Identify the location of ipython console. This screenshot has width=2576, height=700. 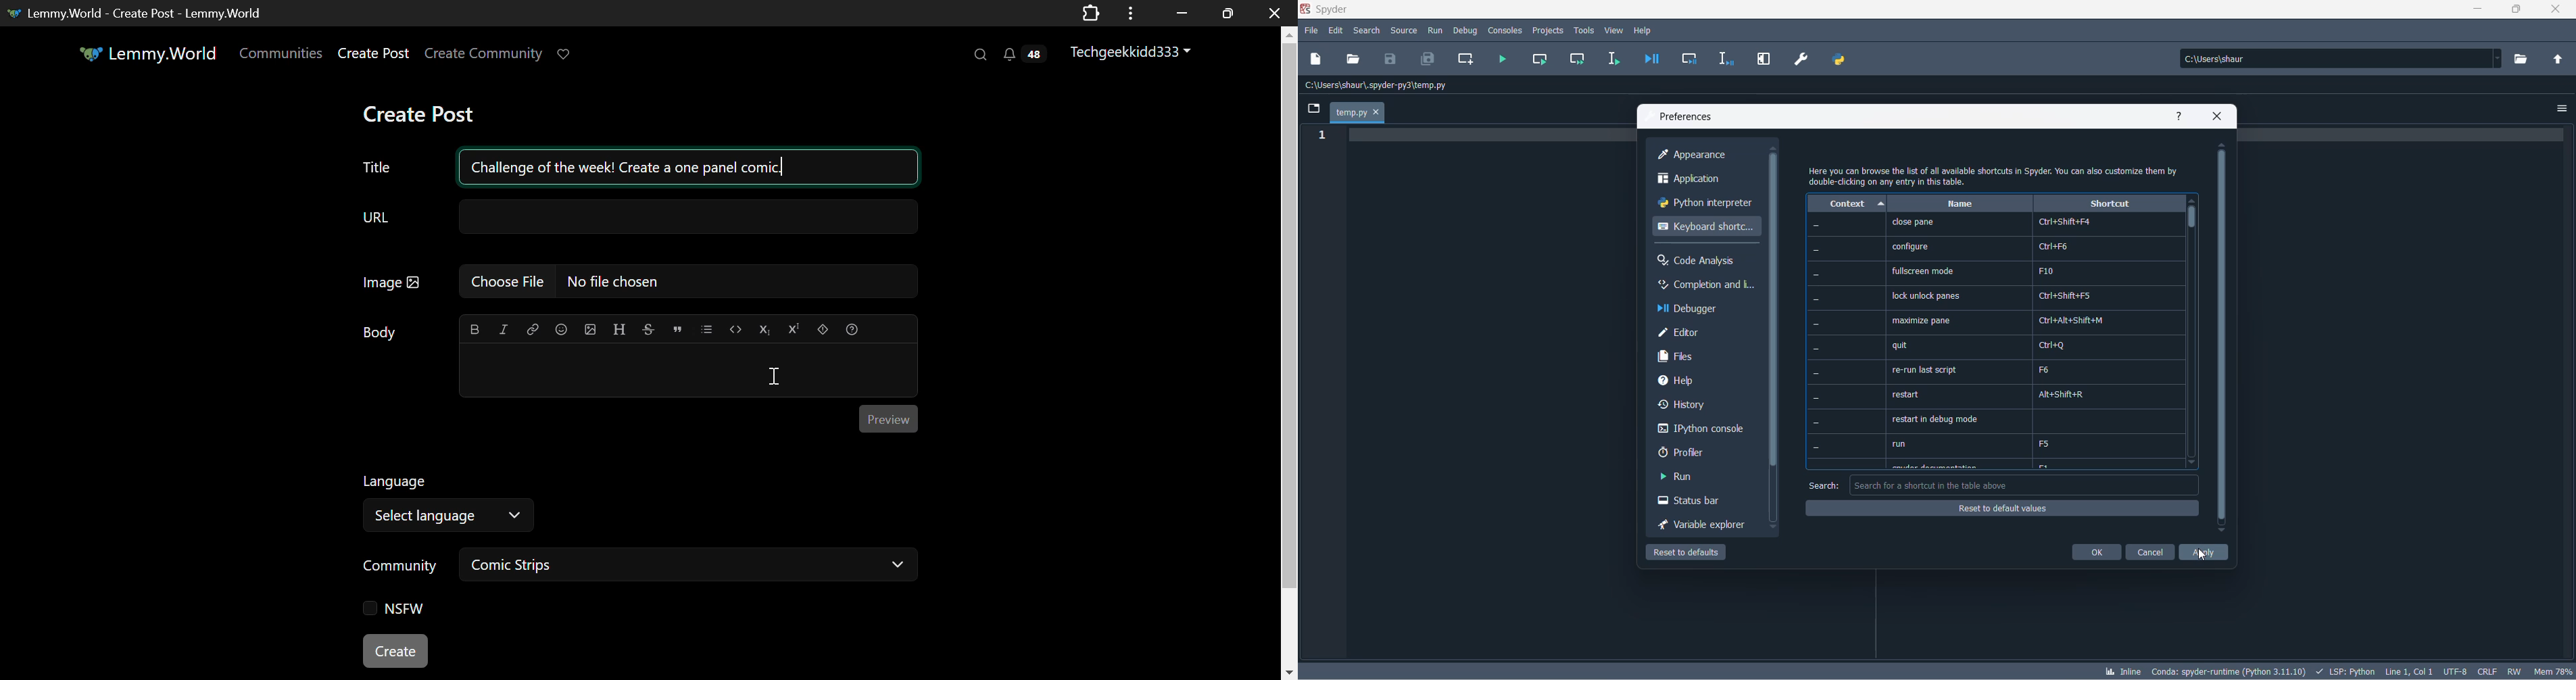
(1702, 430).